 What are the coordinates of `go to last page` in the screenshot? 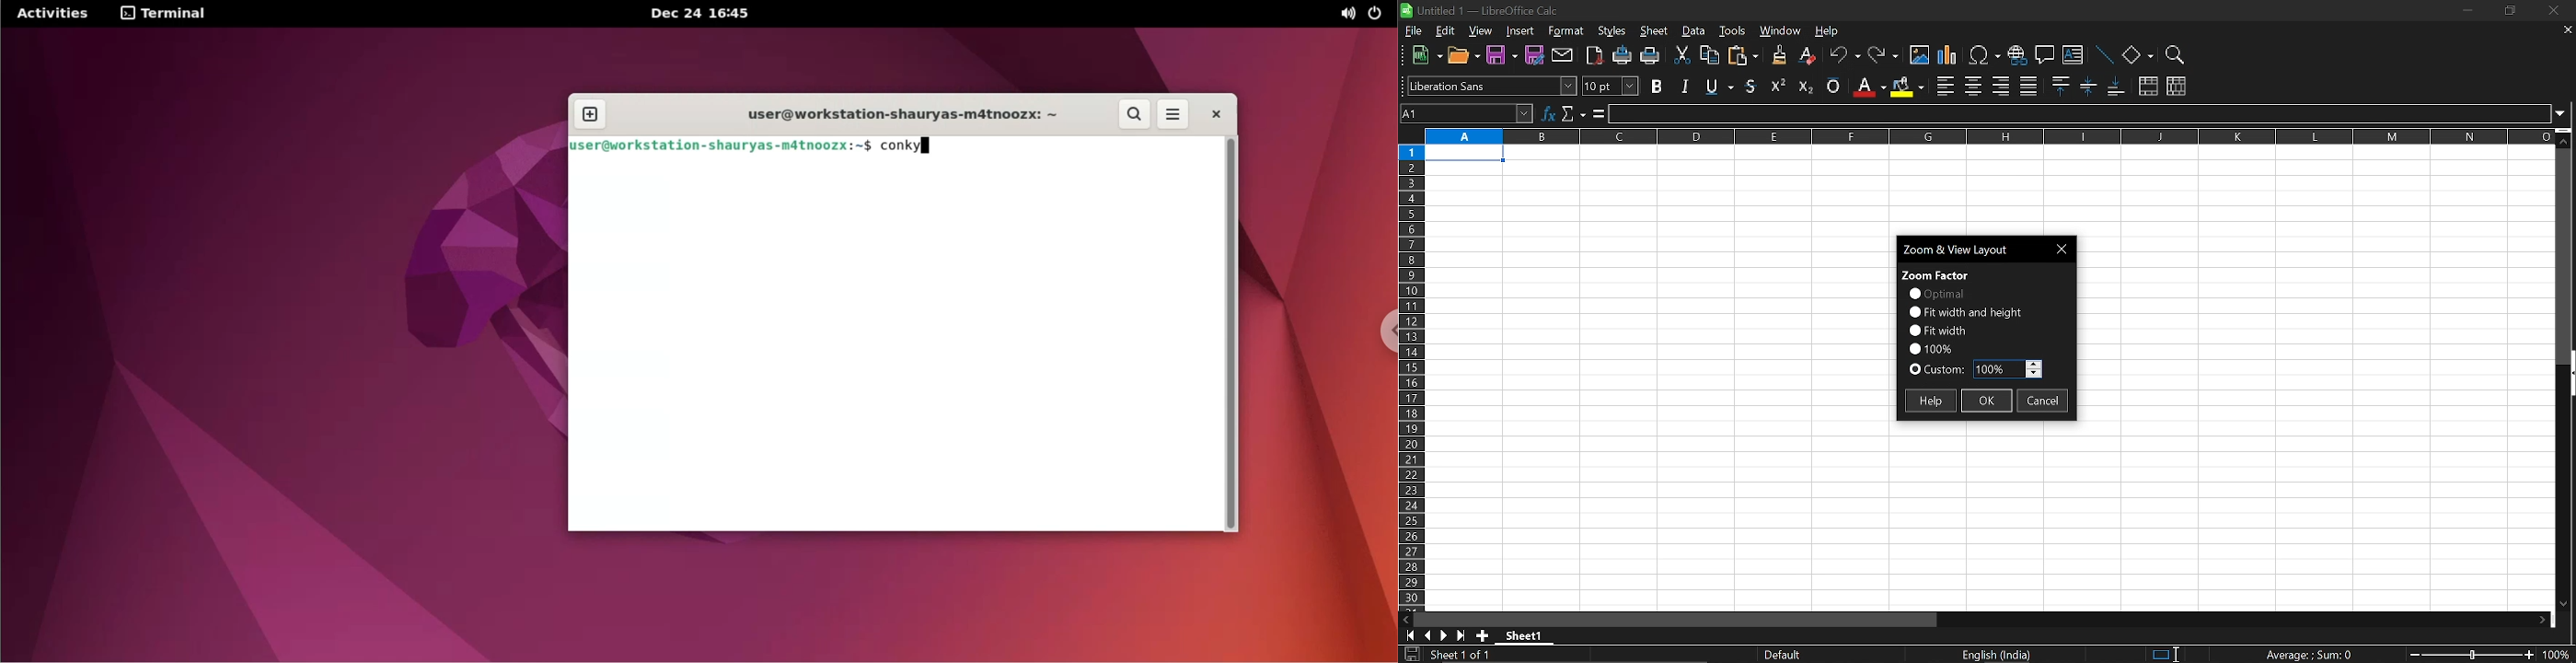 It's located at (1462, 636).